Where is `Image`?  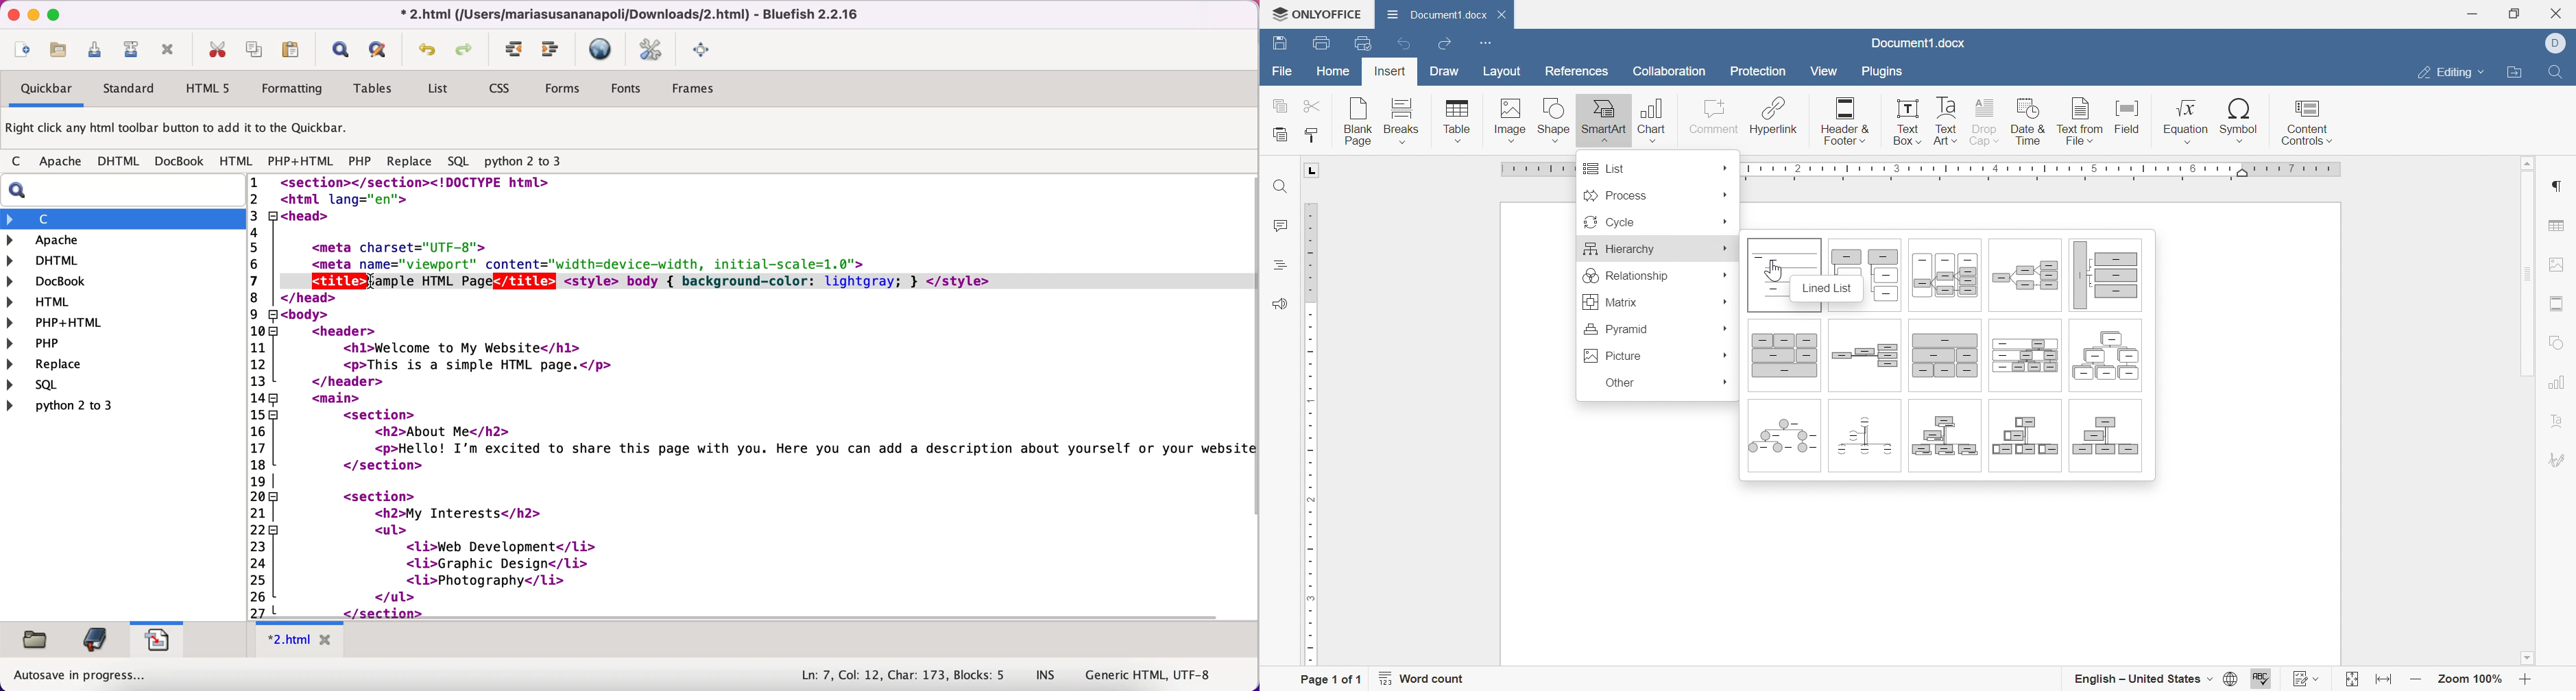
Image is located at coordinates (1512, 121).